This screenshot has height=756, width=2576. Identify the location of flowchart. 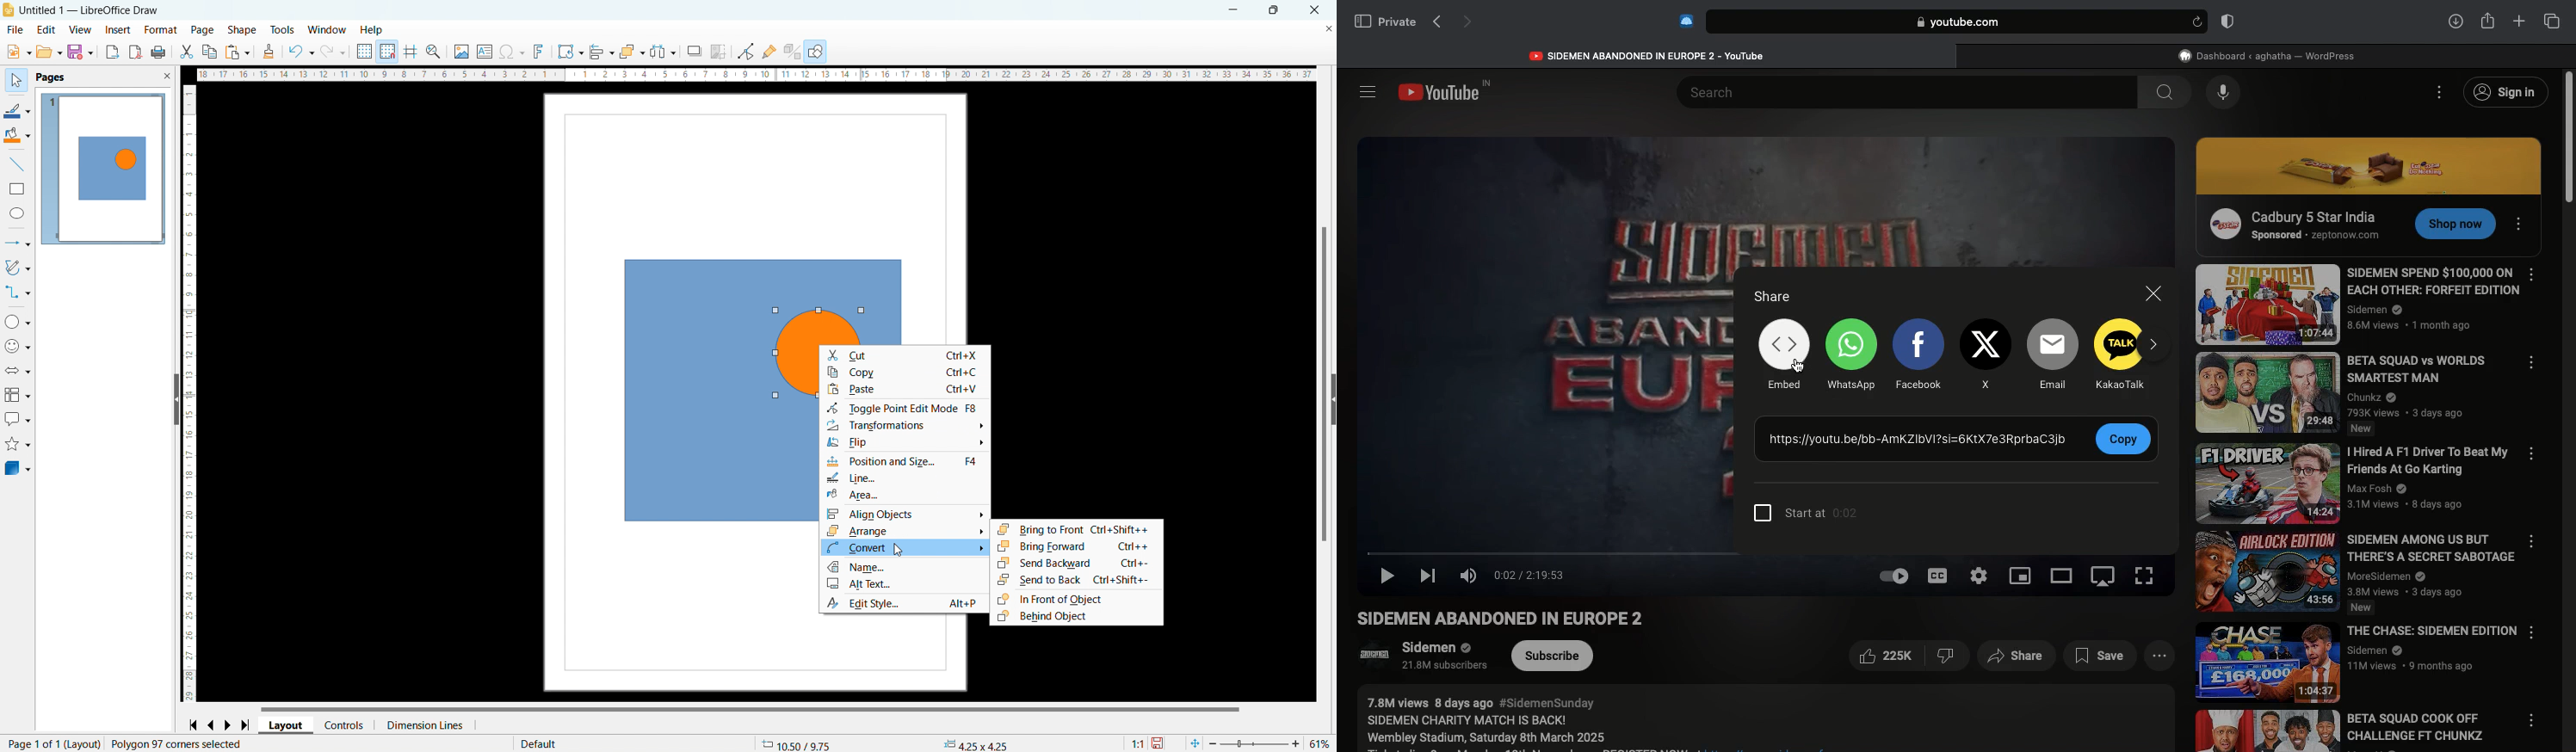
(17, 395).